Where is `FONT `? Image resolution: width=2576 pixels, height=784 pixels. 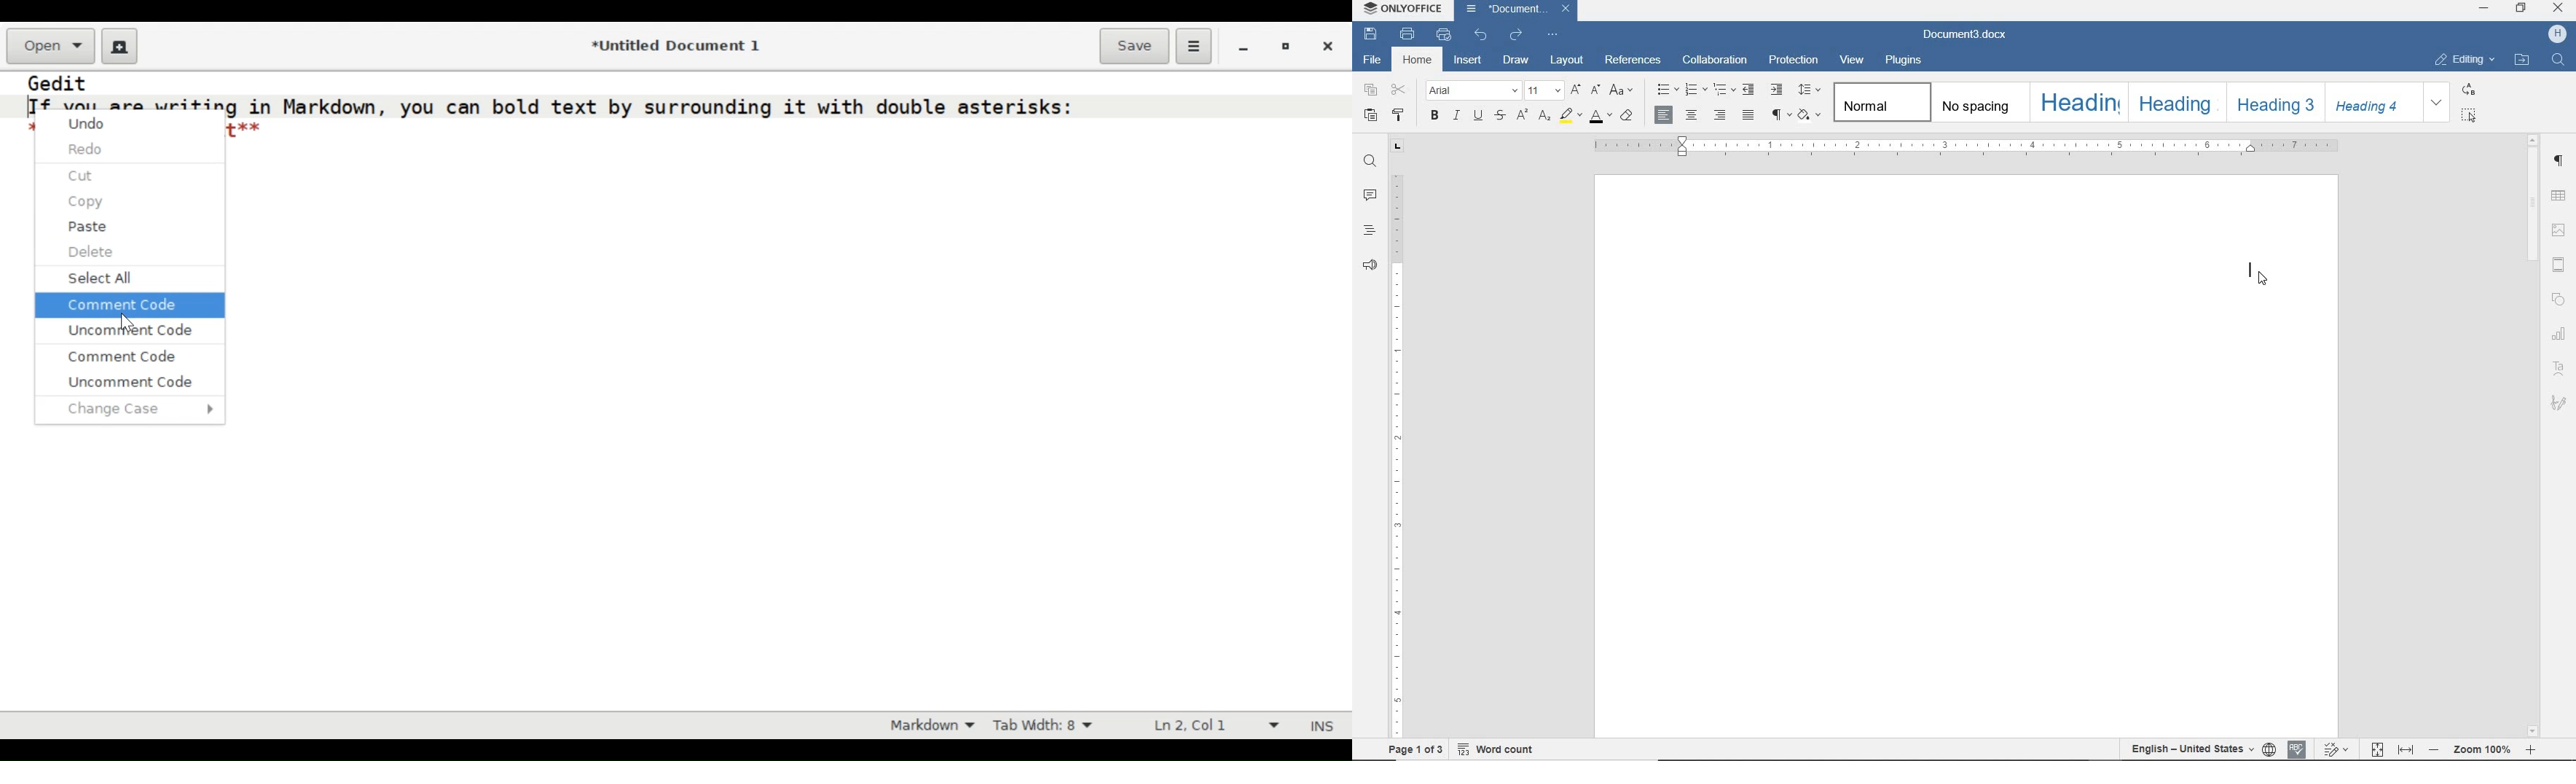 FONT  is located at coordinates (1473, 90).